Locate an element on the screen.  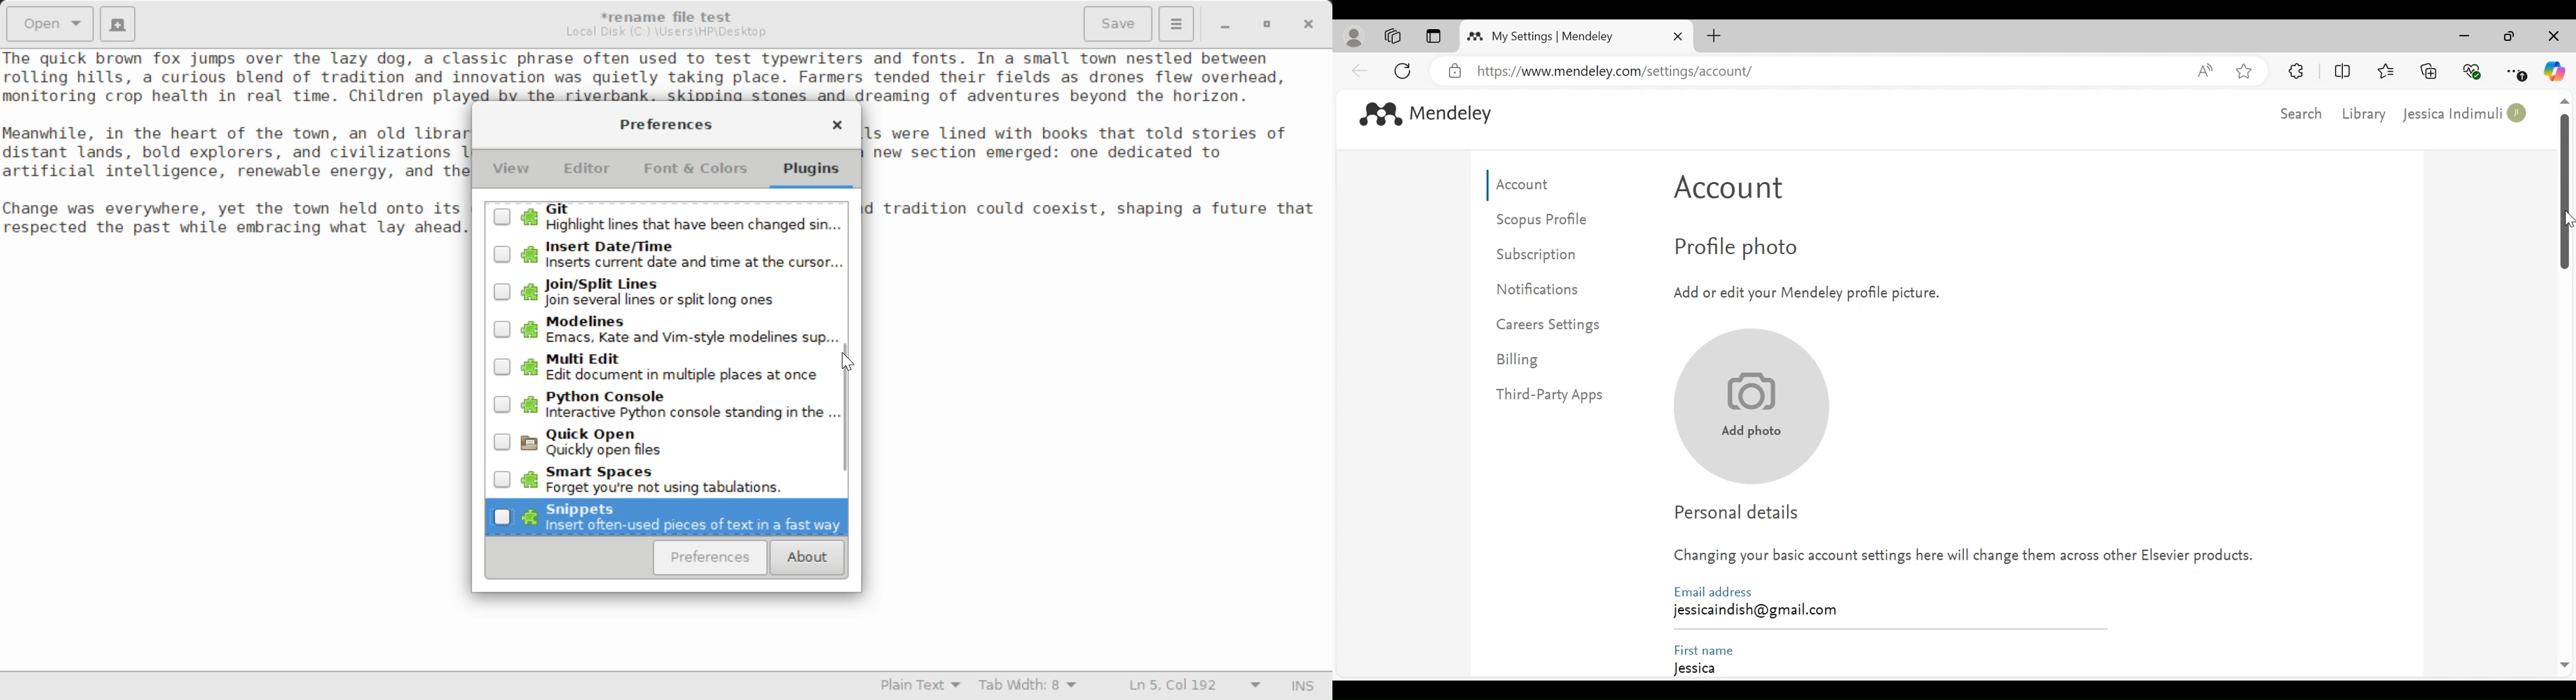
Read aloud this page is located at coordinates (2205, 70).